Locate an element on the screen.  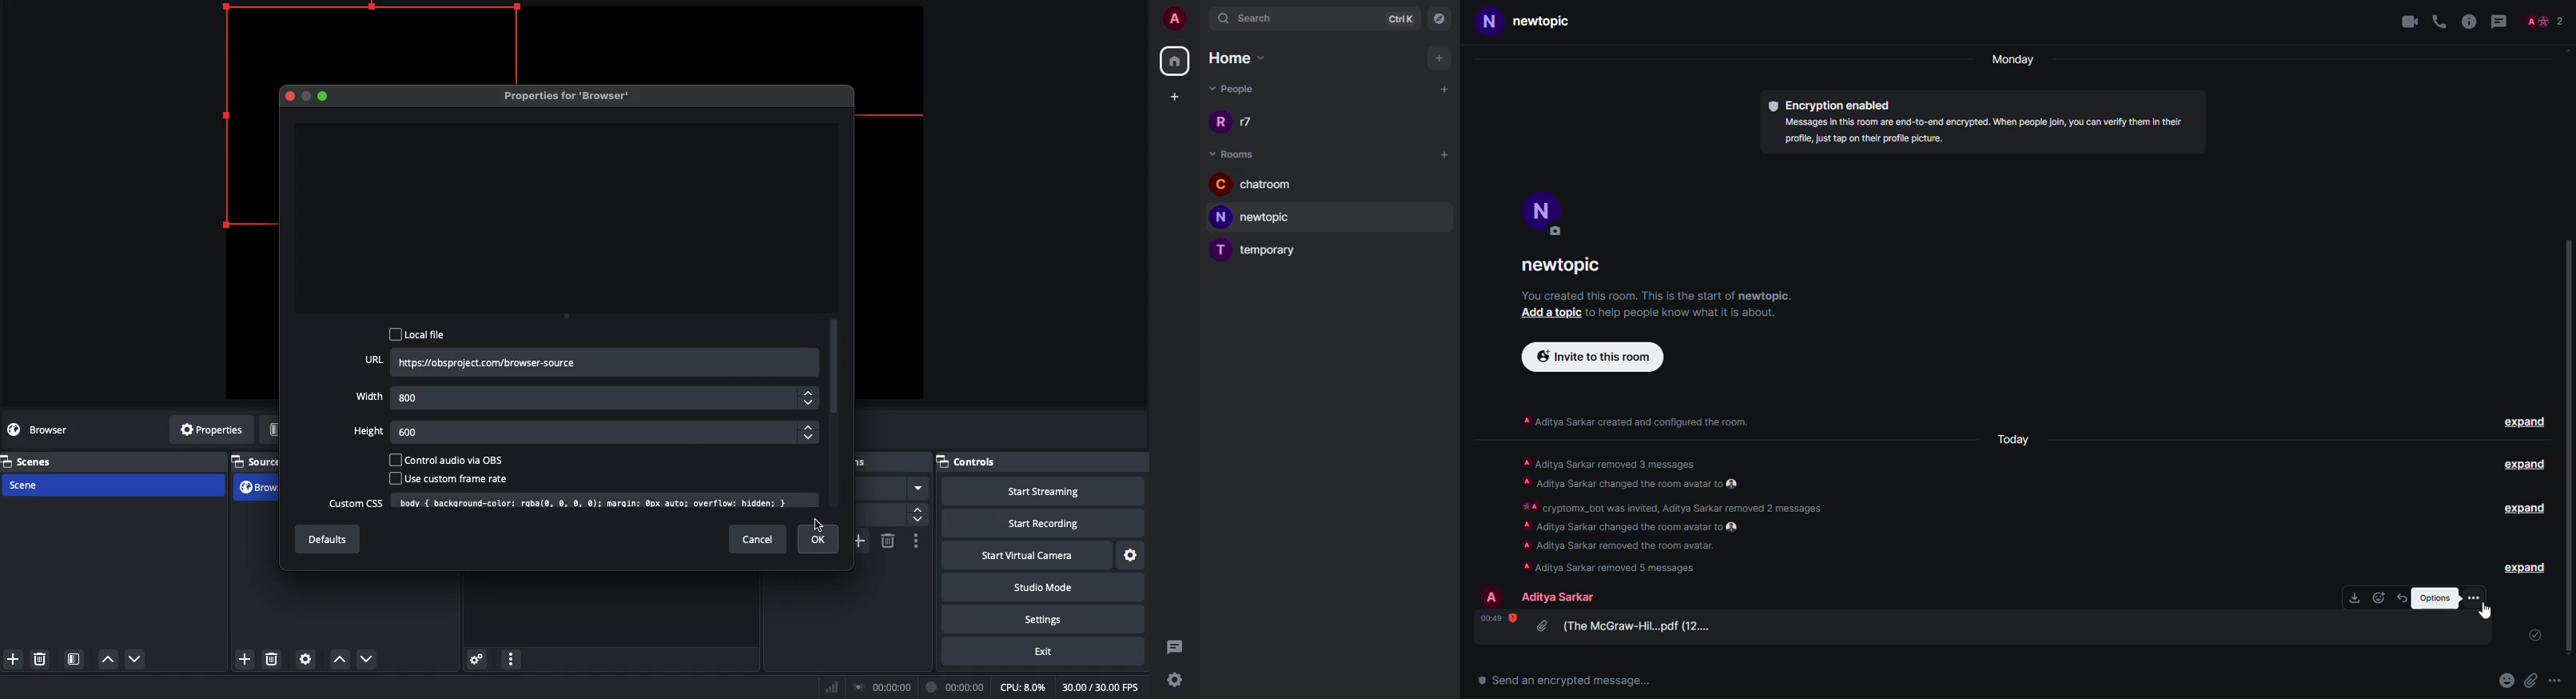
reply is located at coordinates (2403, 599).